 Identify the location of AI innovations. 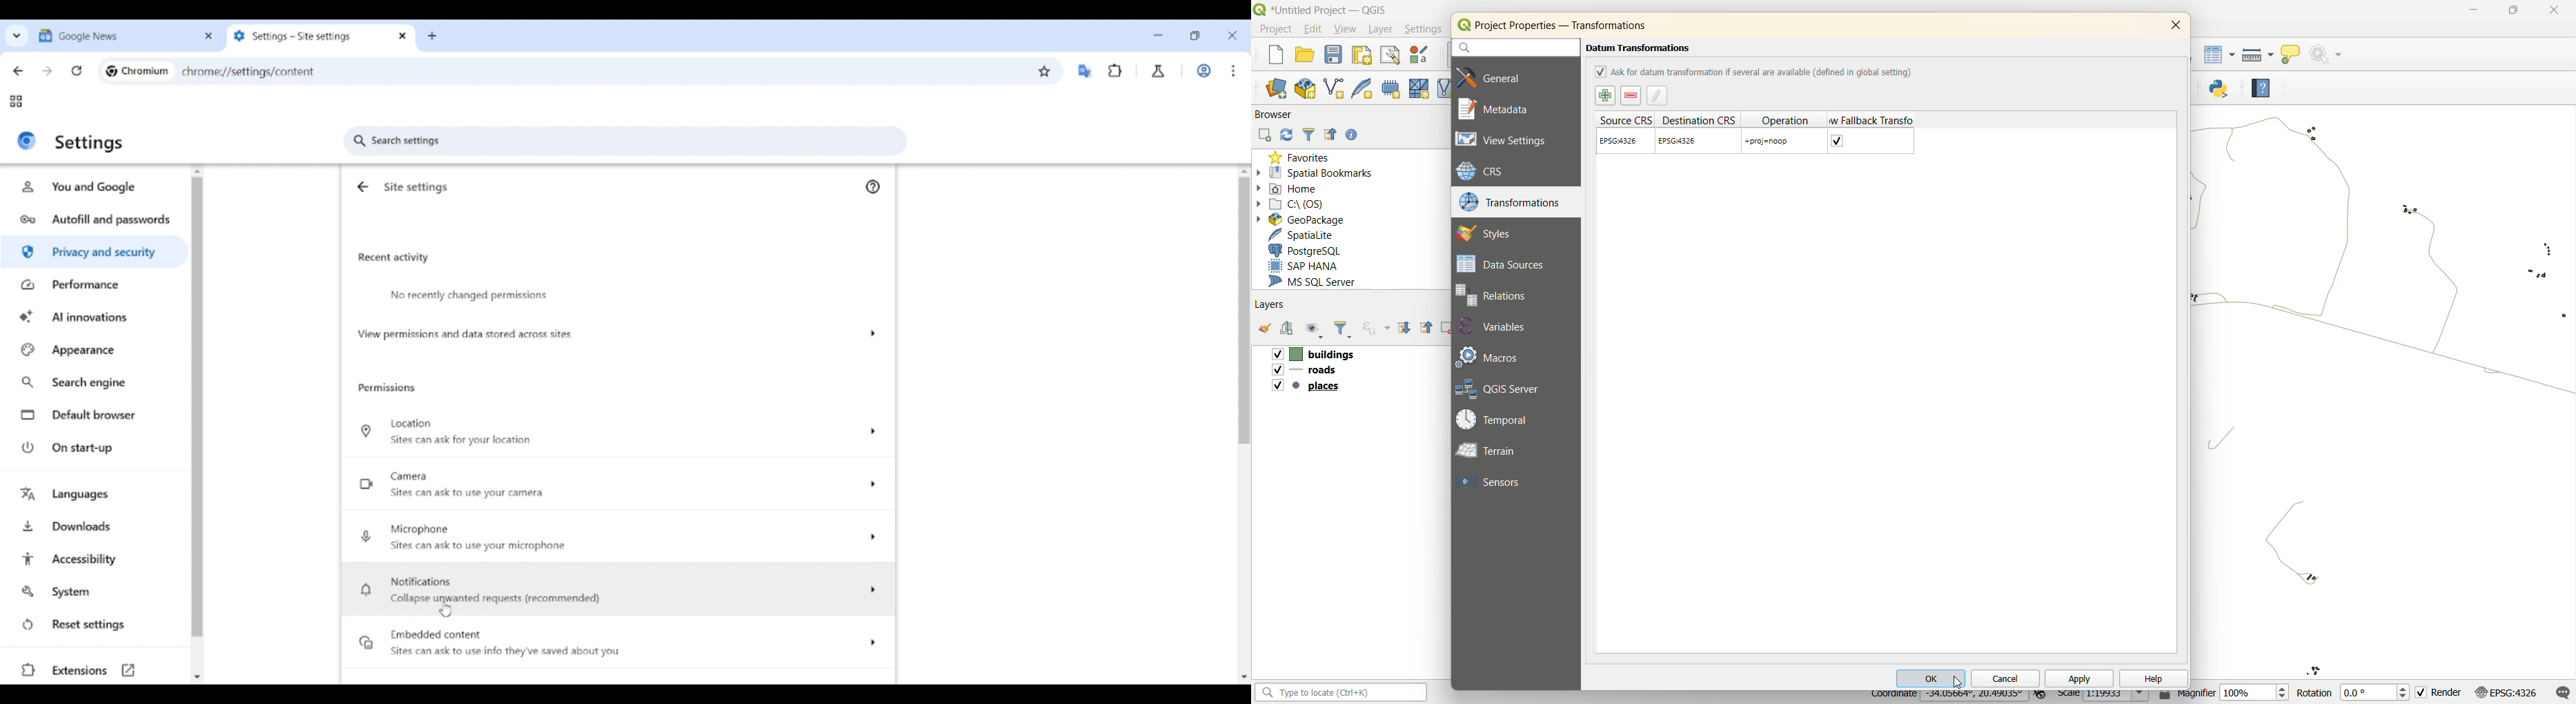
(95, 315).